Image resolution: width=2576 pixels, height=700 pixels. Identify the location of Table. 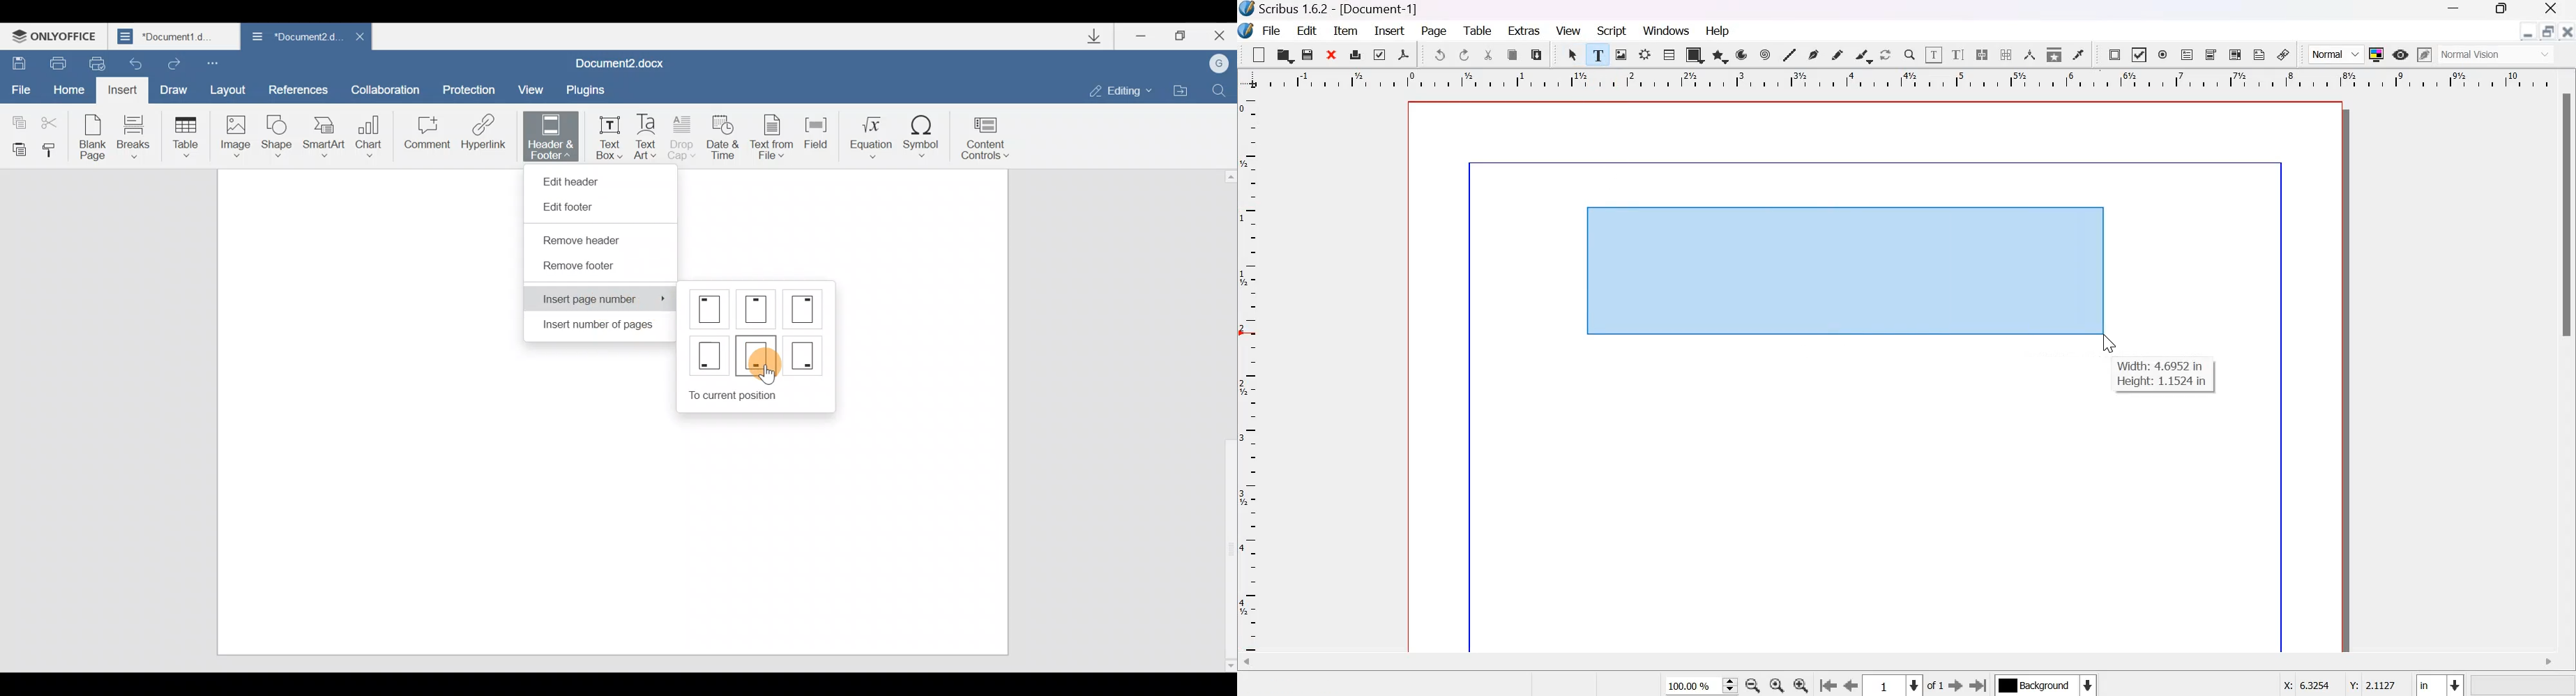
(1669, 54).